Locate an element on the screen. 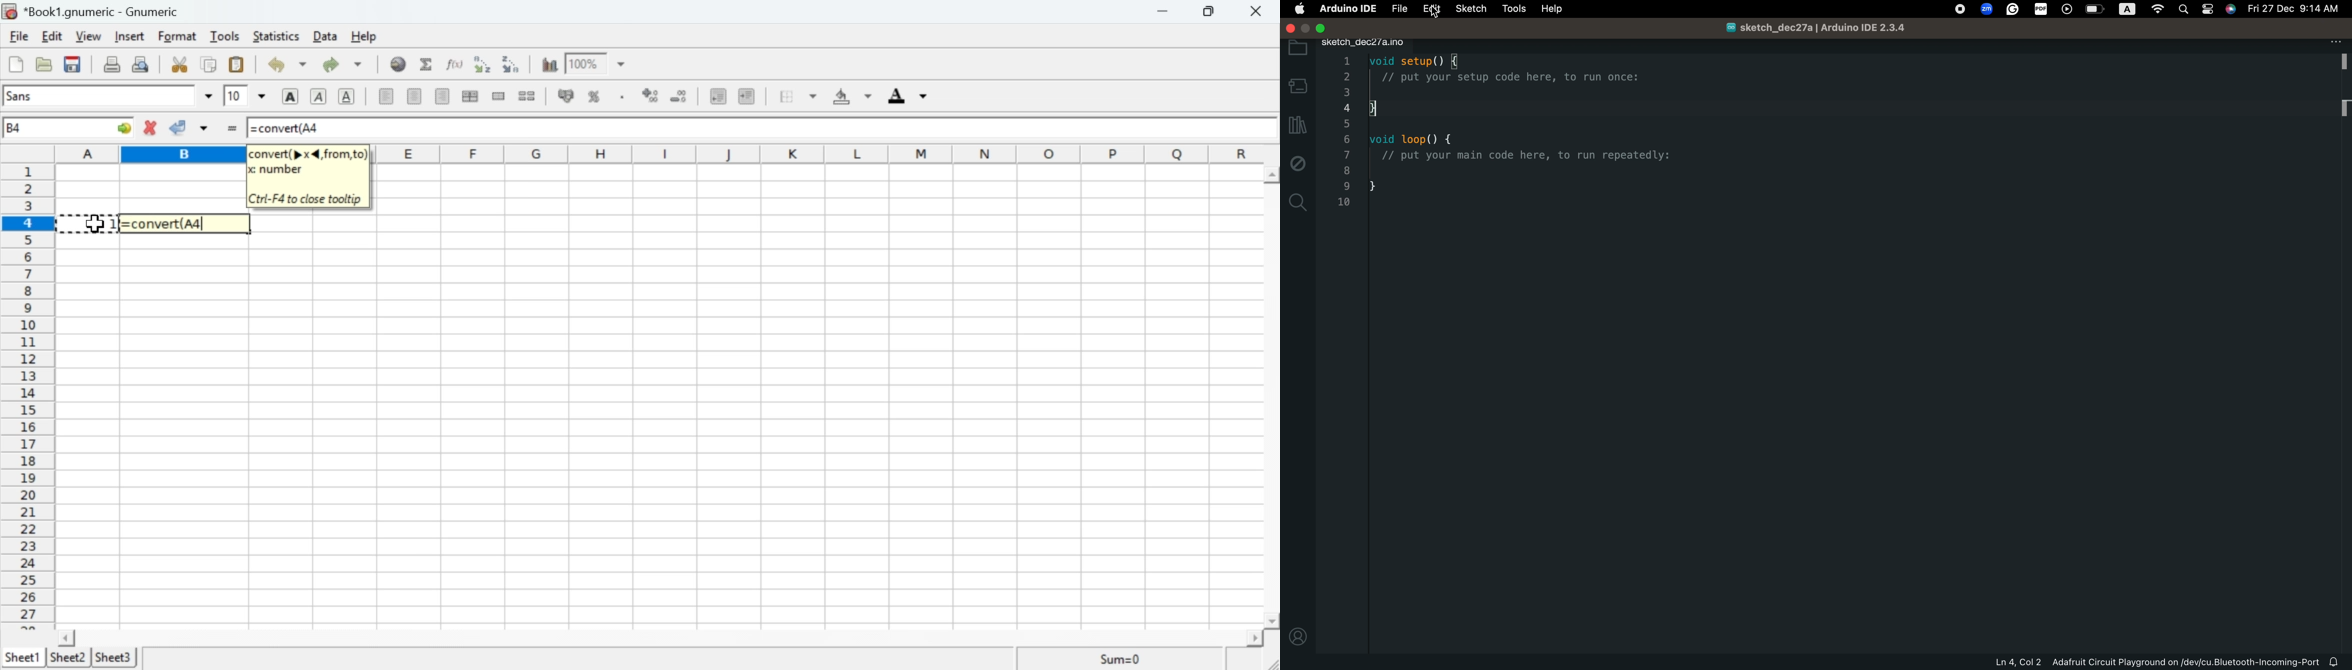  Data is located at coordinates (327, 37).